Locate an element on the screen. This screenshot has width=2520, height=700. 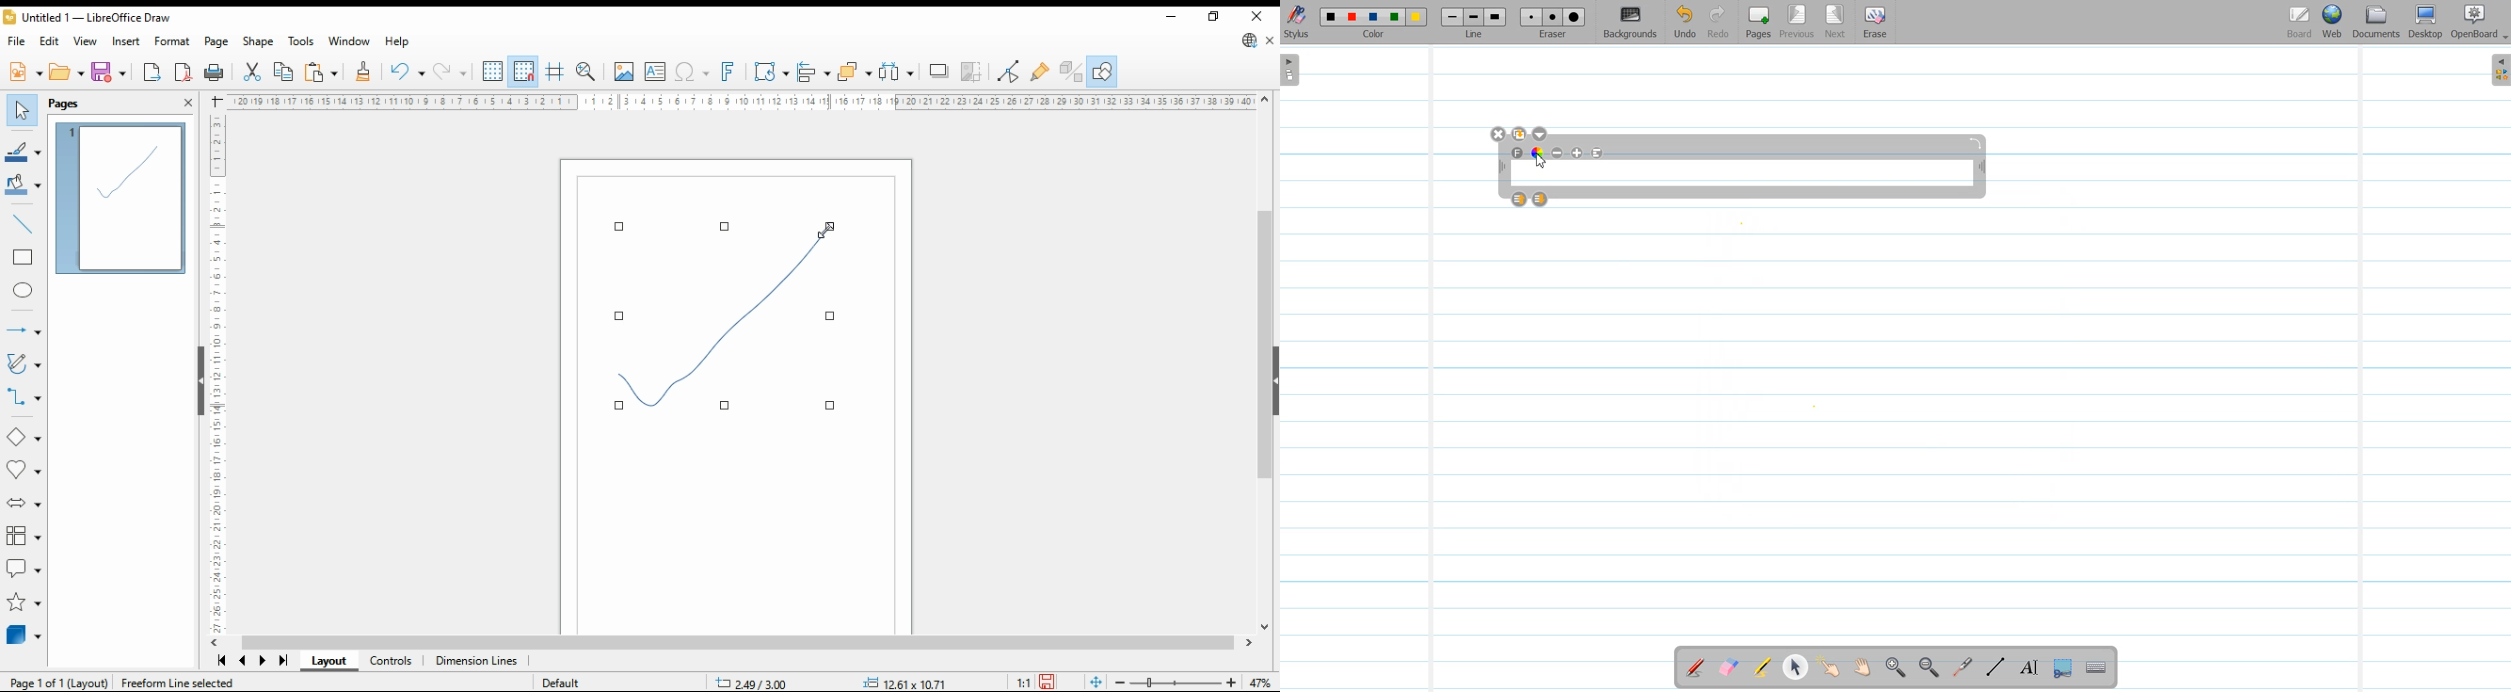
export is located at coordinates (152, 72).